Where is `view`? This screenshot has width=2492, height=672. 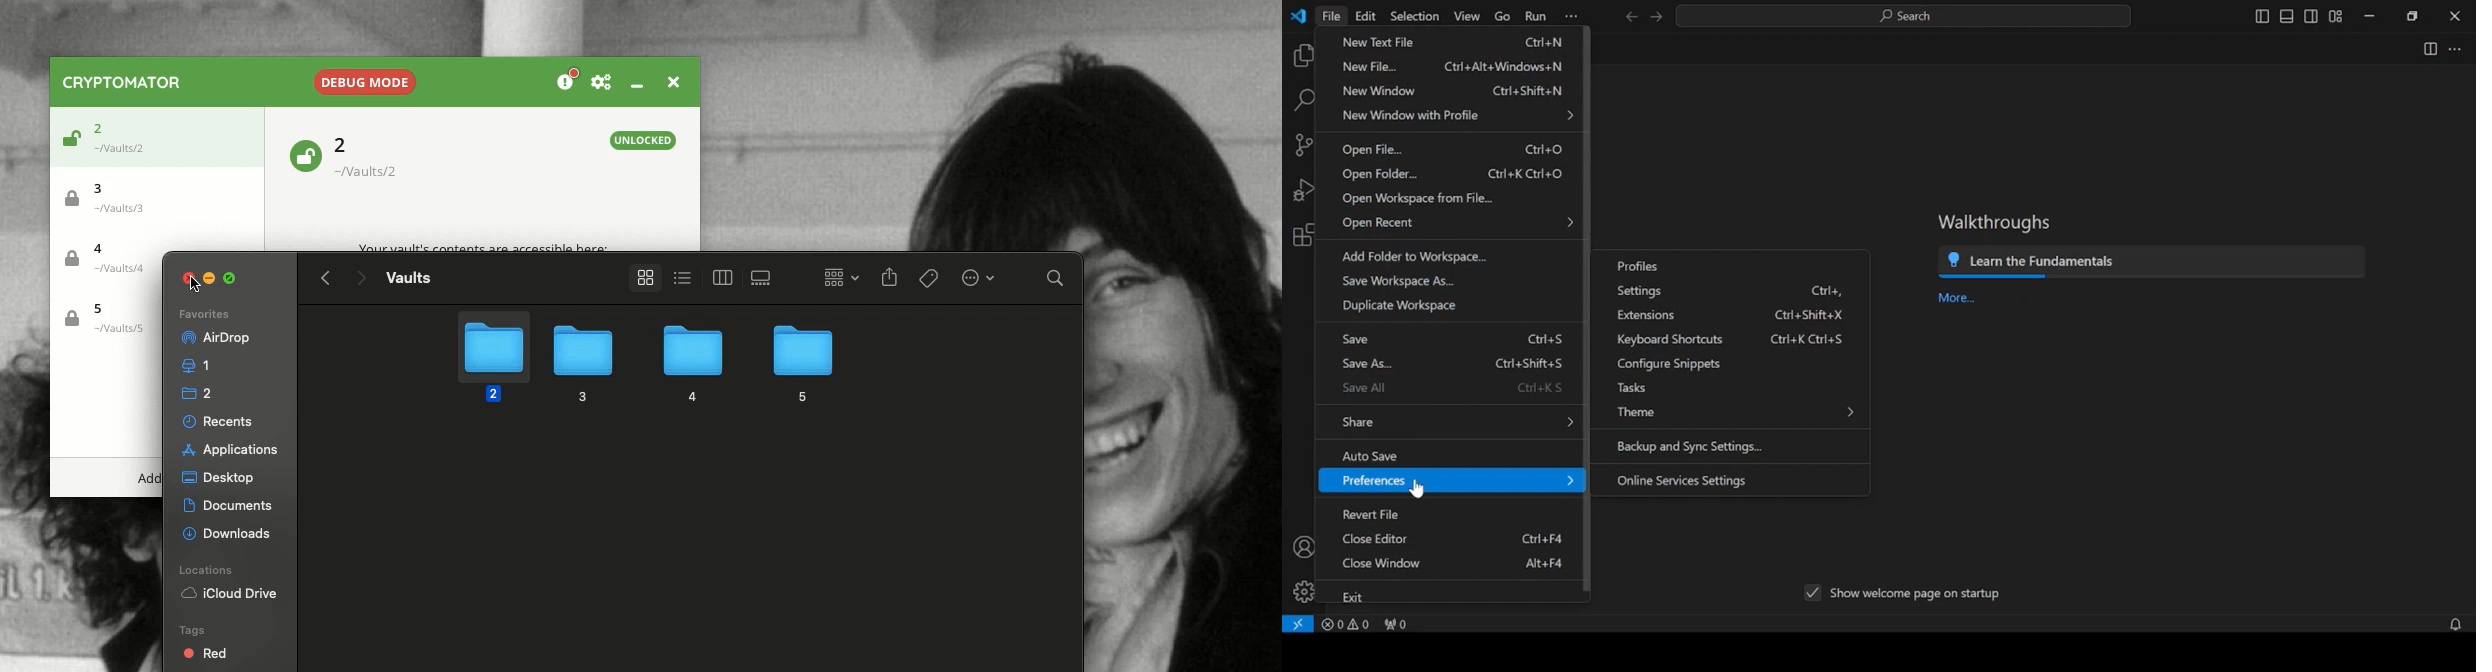
view is located at coordinates (1466, 16).